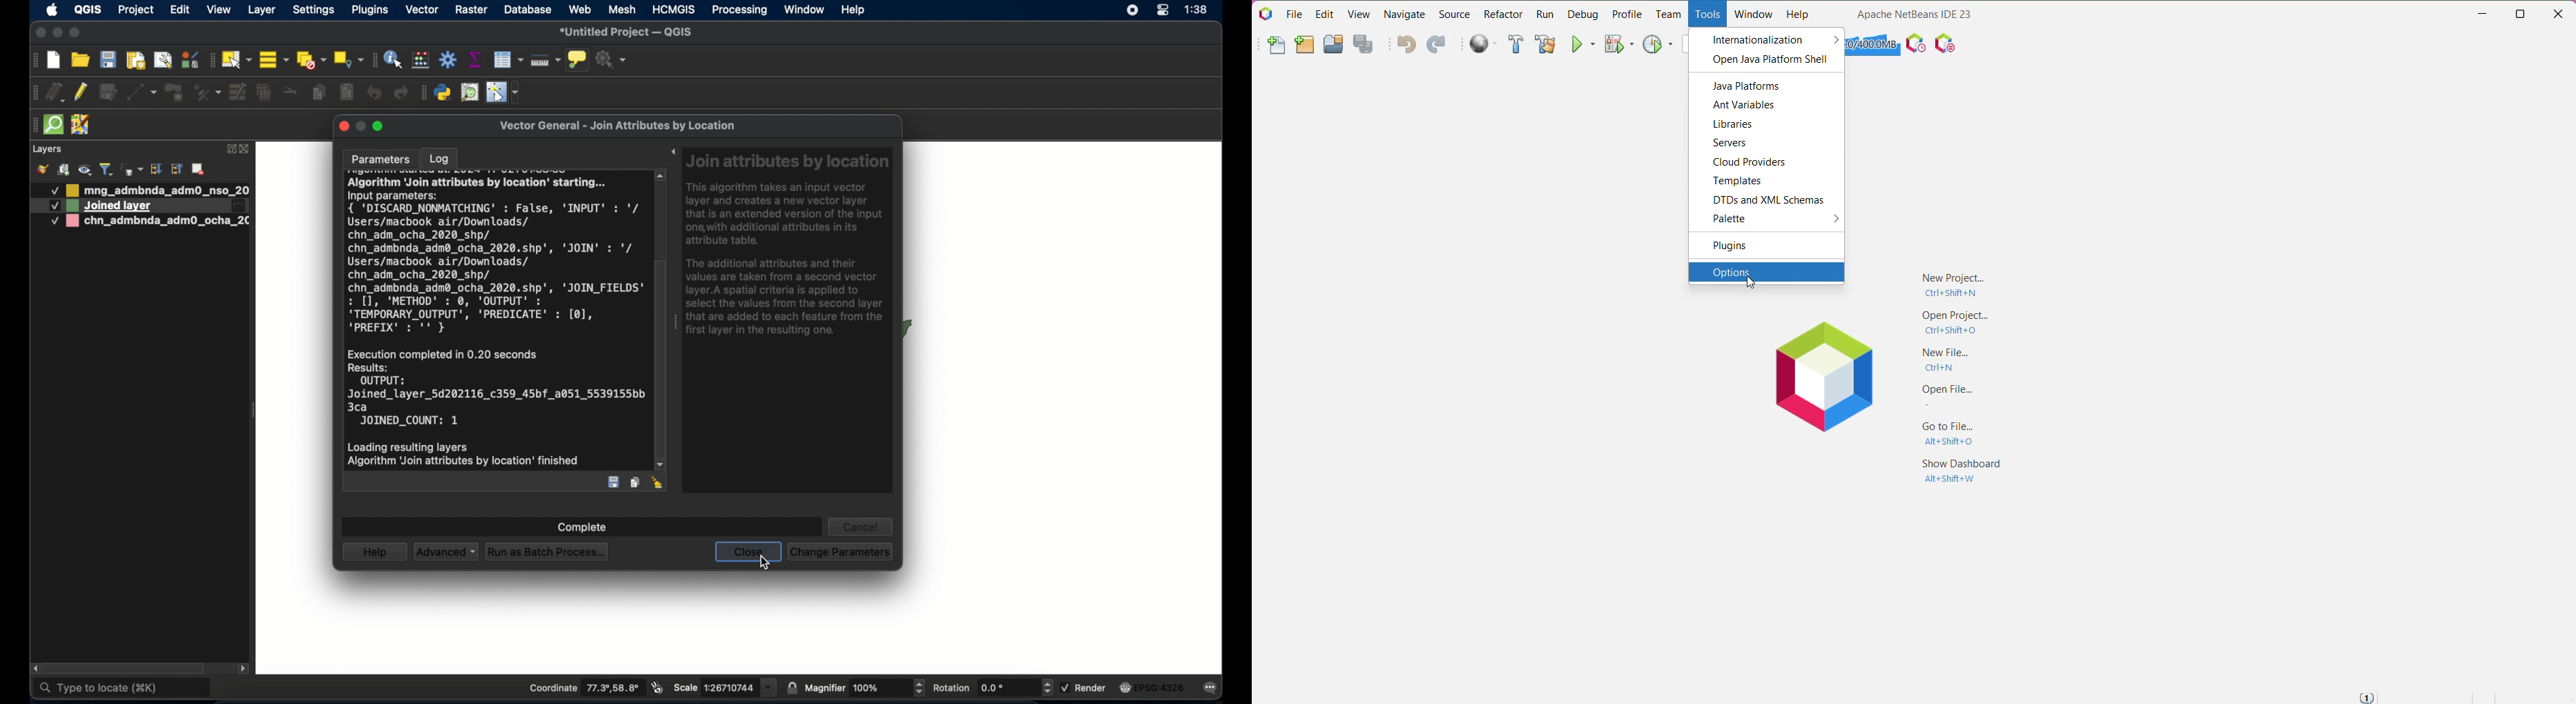 Image resolution: width=2576 pixels, height=728 pixels. I want to click on Tools, so click(1705, 14).